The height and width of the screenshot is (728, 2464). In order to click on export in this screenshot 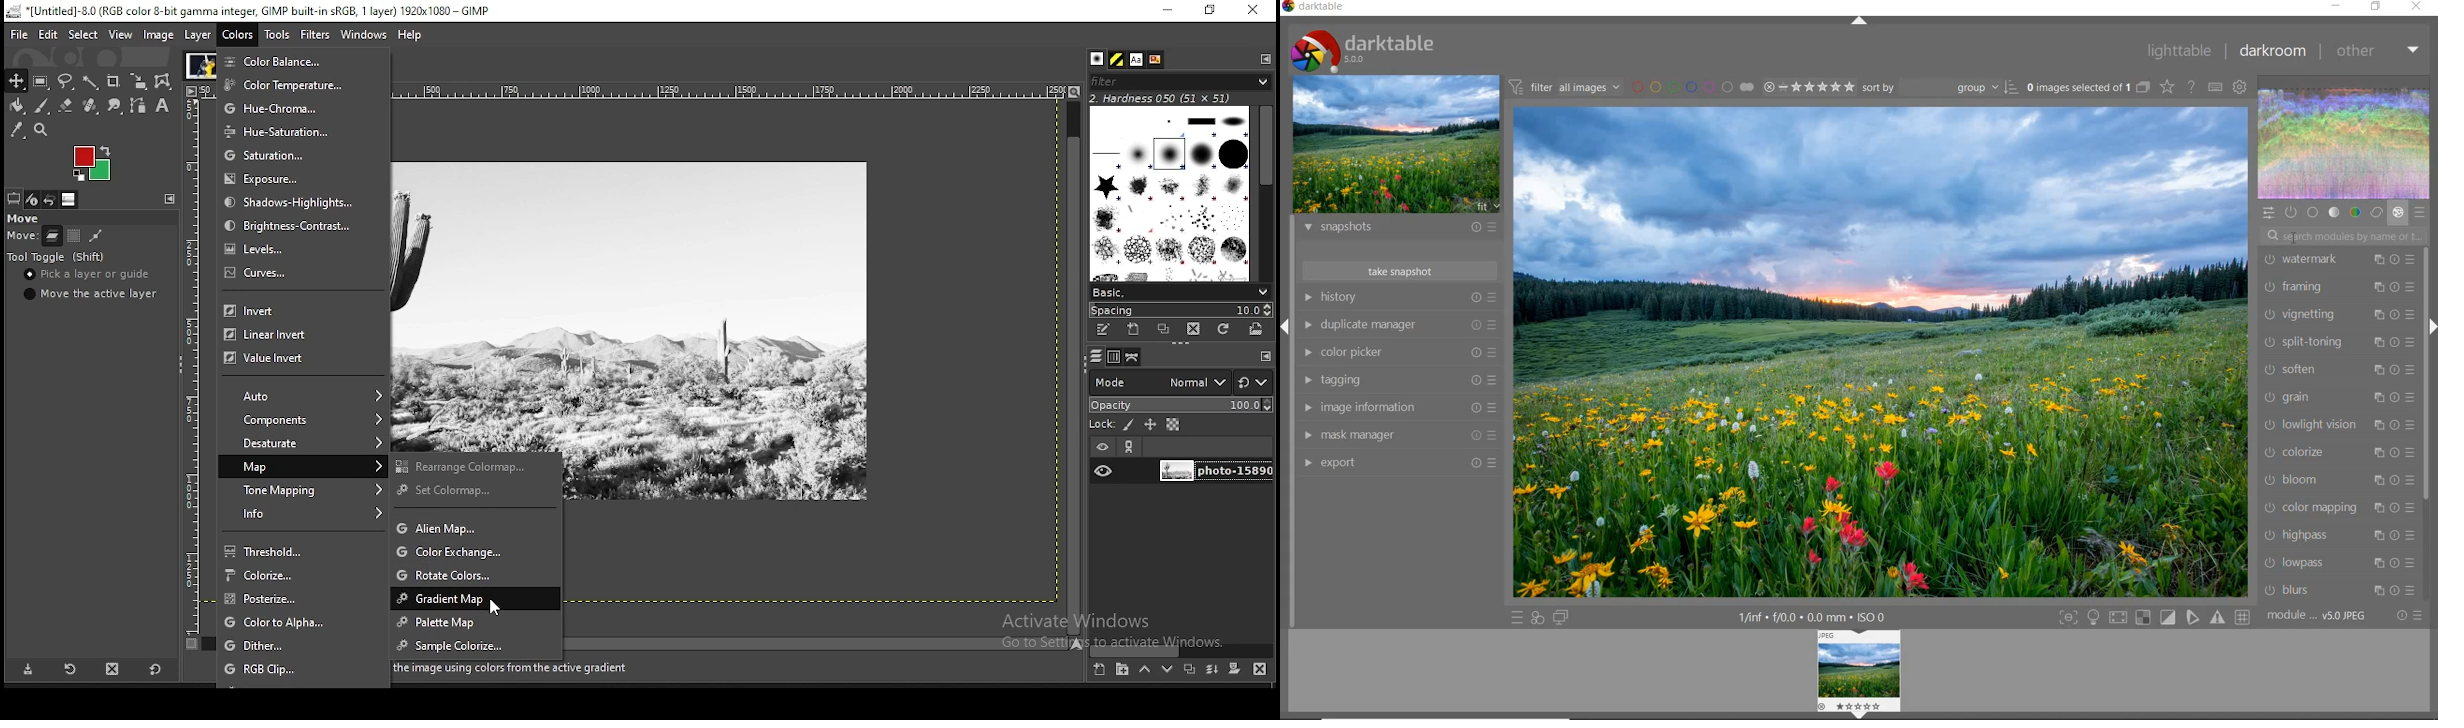, I will do `click(1401, 463)`.